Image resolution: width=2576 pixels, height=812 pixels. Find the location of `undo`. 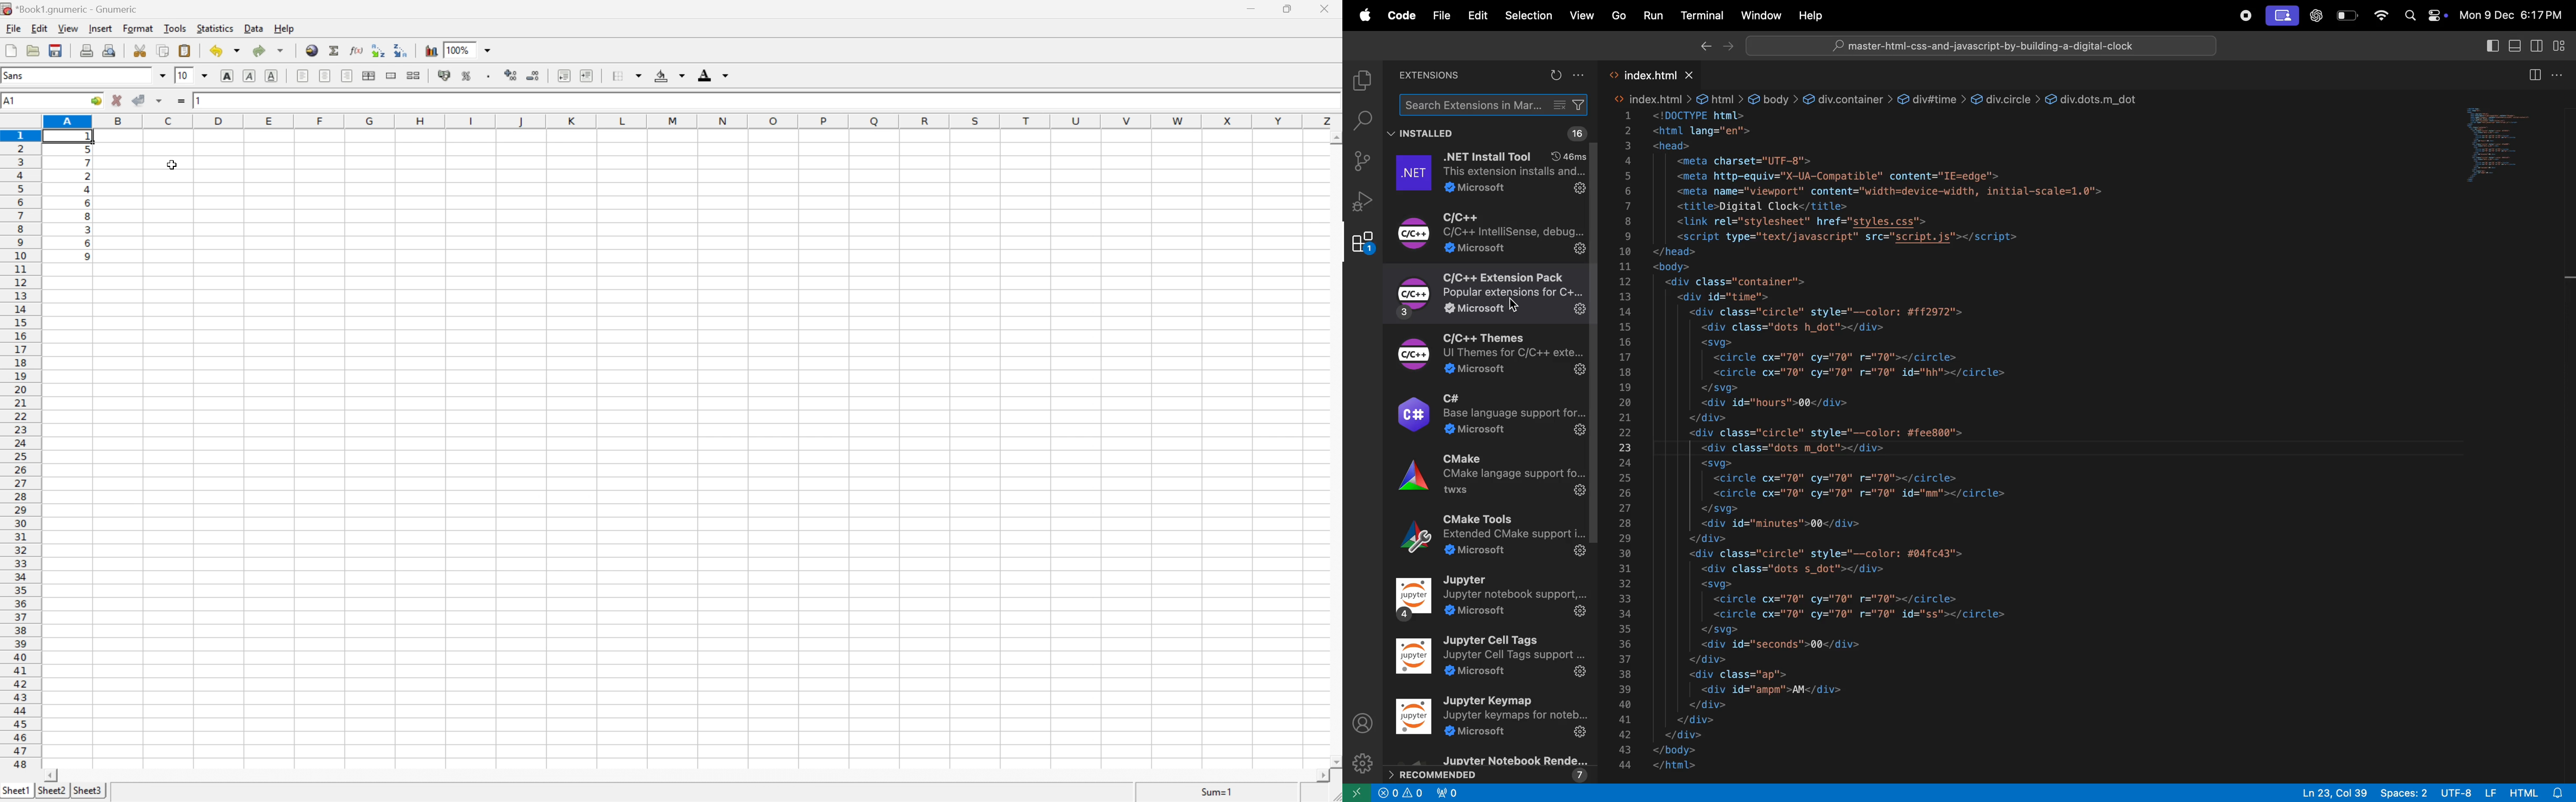

undo is located at coordinates (223, 51).